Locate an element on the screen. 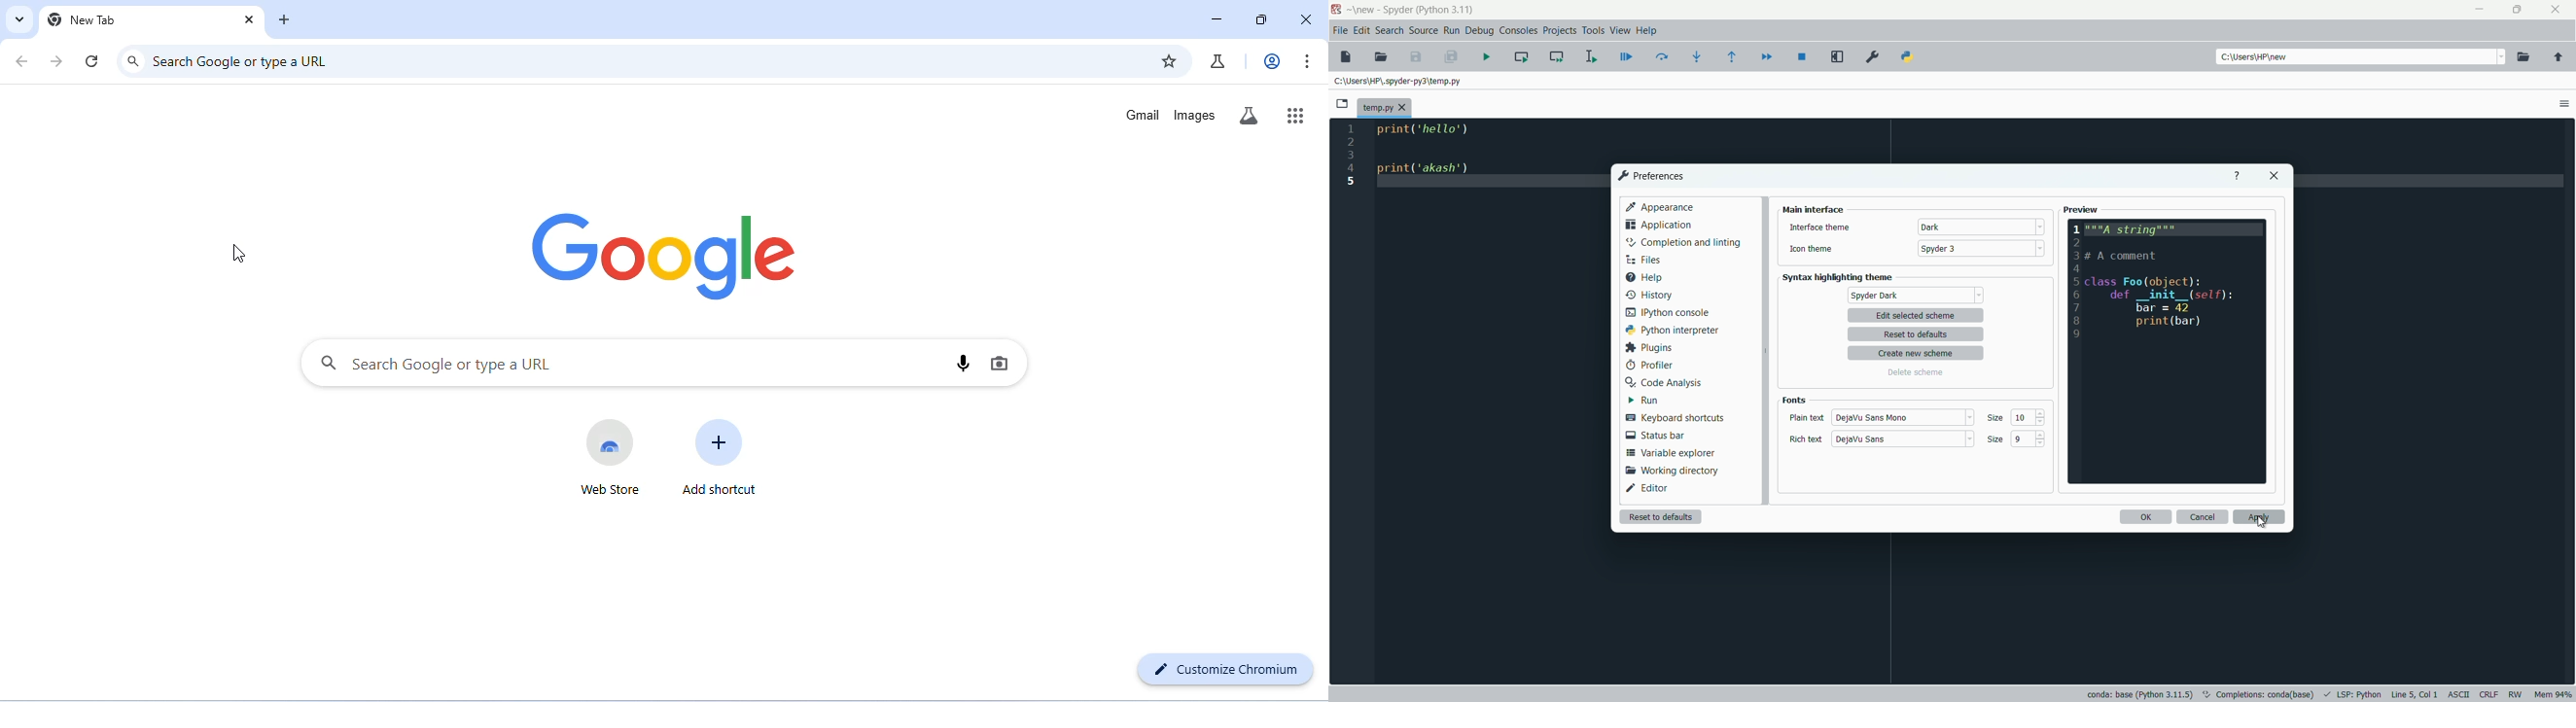 The height and width of the screenshot is (728, 2576). plain text is located at coordinates (1806, 418).